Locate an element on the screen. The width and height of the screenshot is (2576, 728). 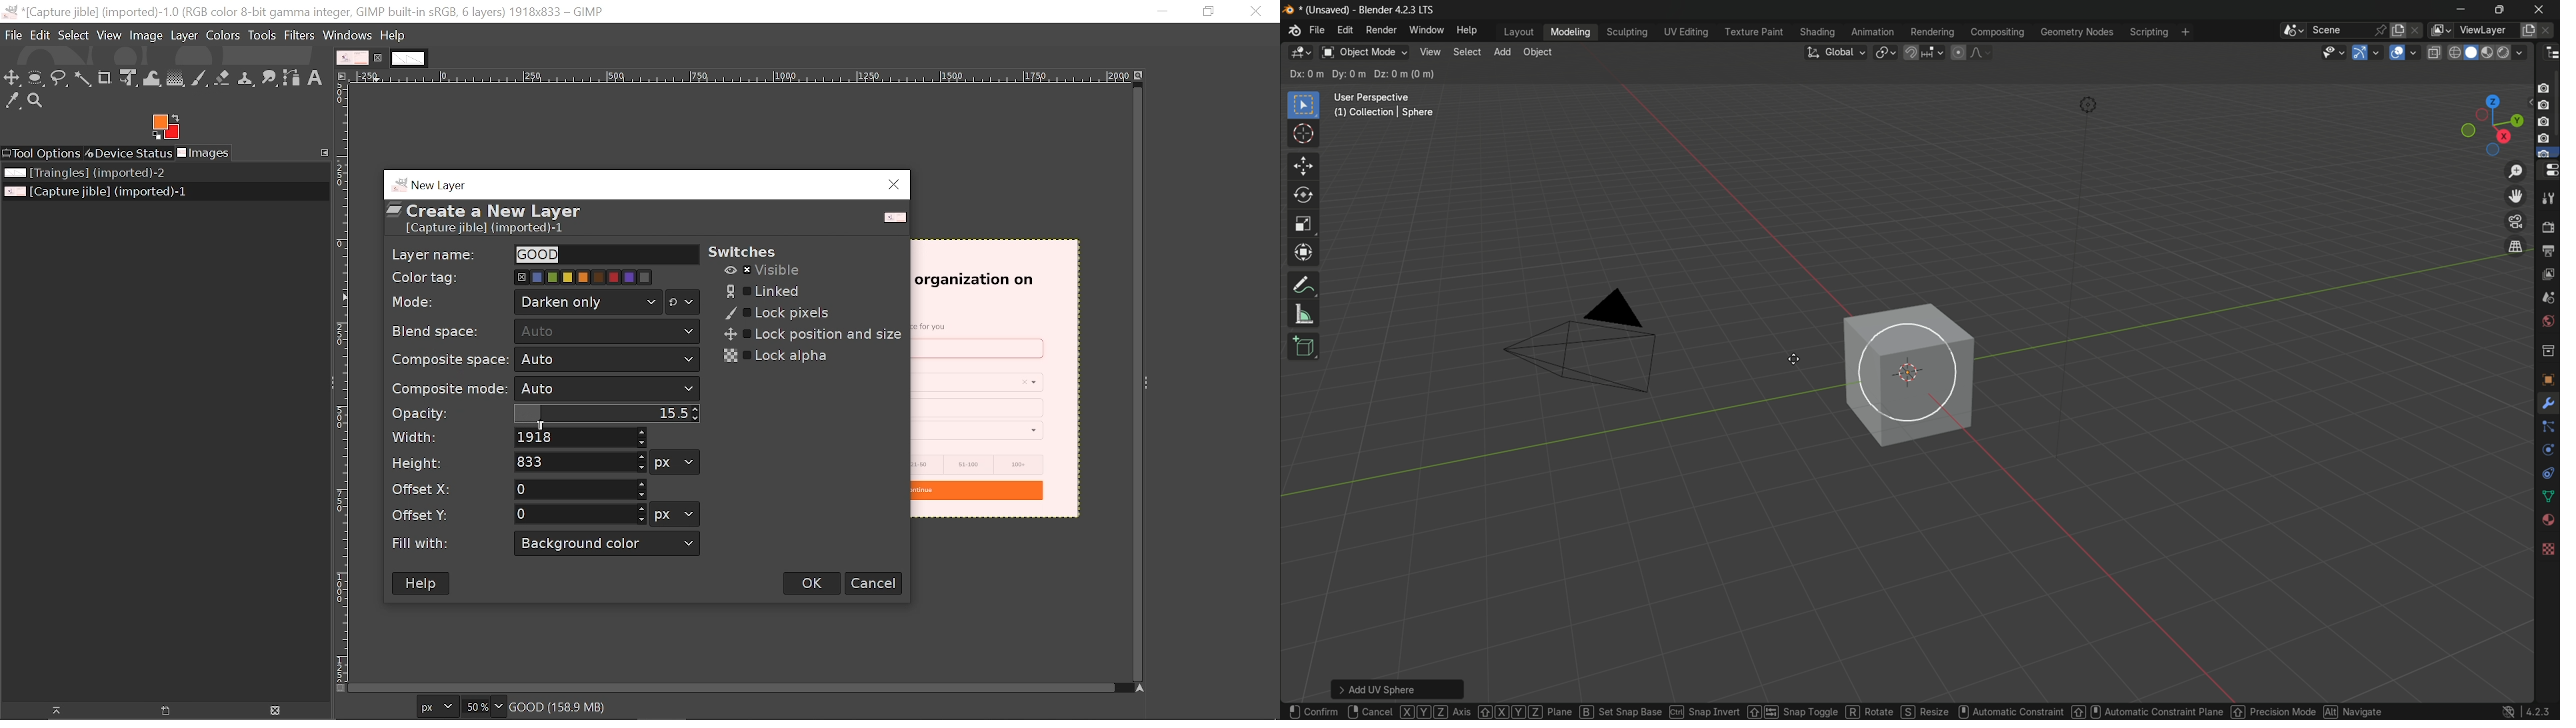
add new layer is located at coordinates (2529, 31).